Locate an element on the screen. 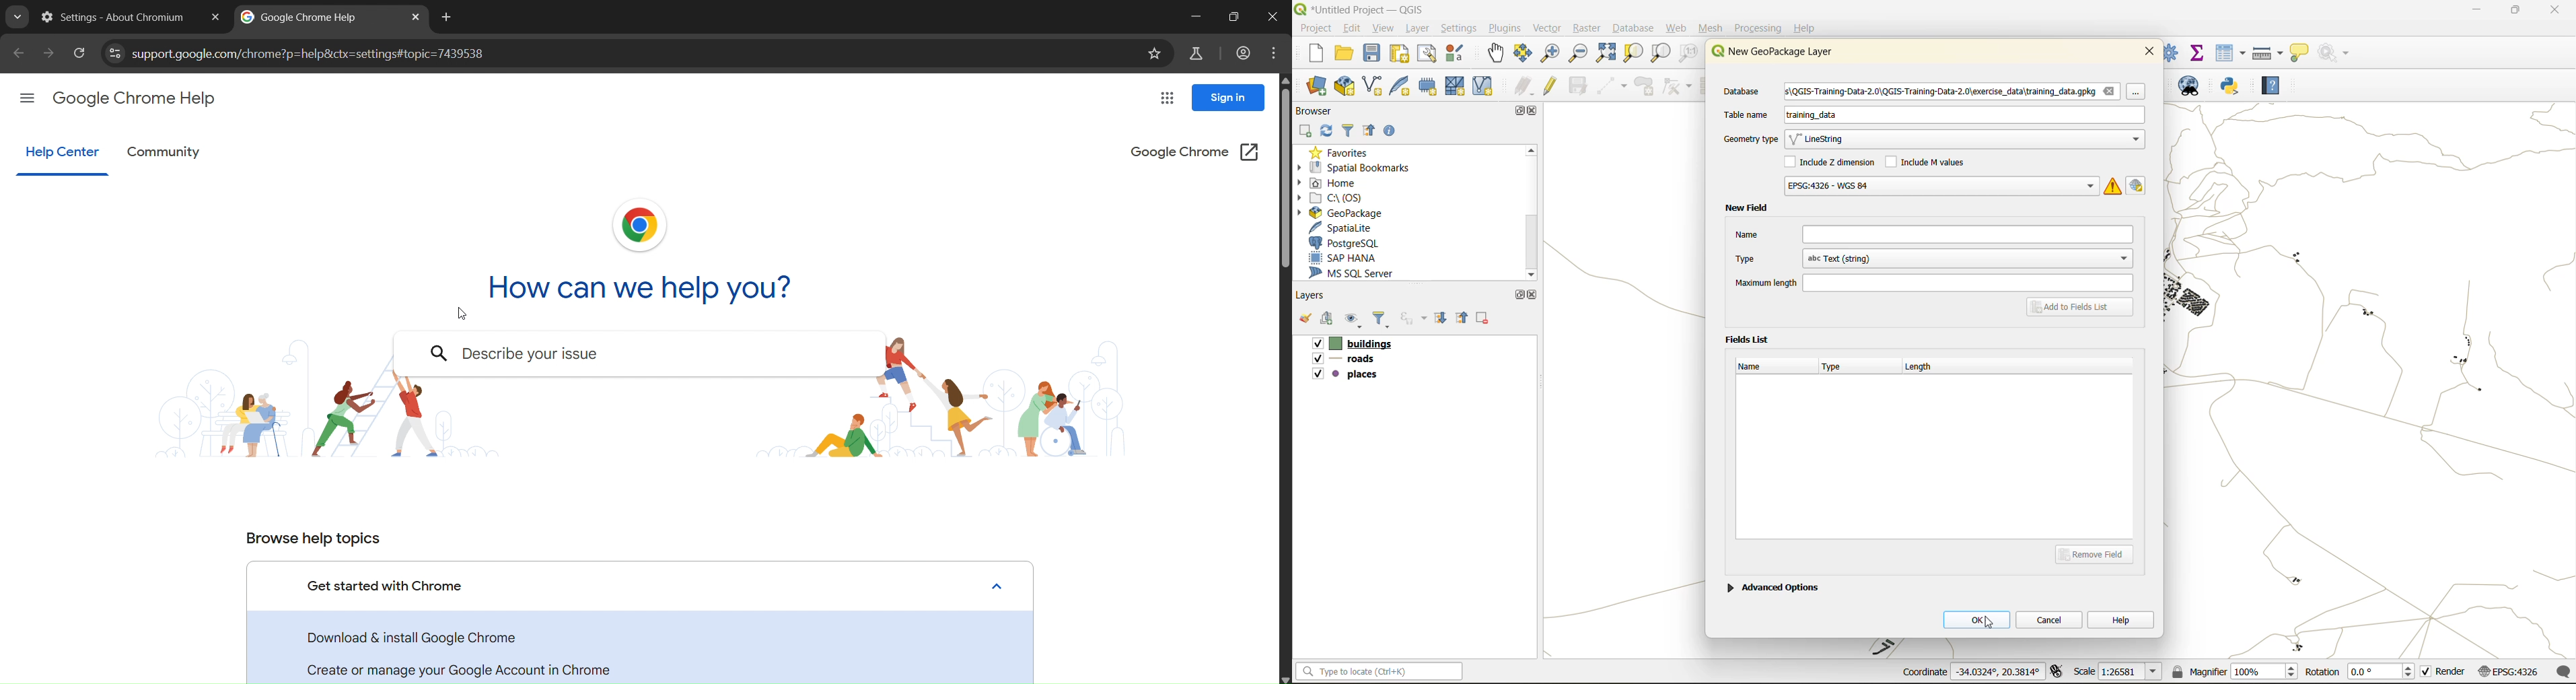  how can we help you? is located at coordinates (659, 284).